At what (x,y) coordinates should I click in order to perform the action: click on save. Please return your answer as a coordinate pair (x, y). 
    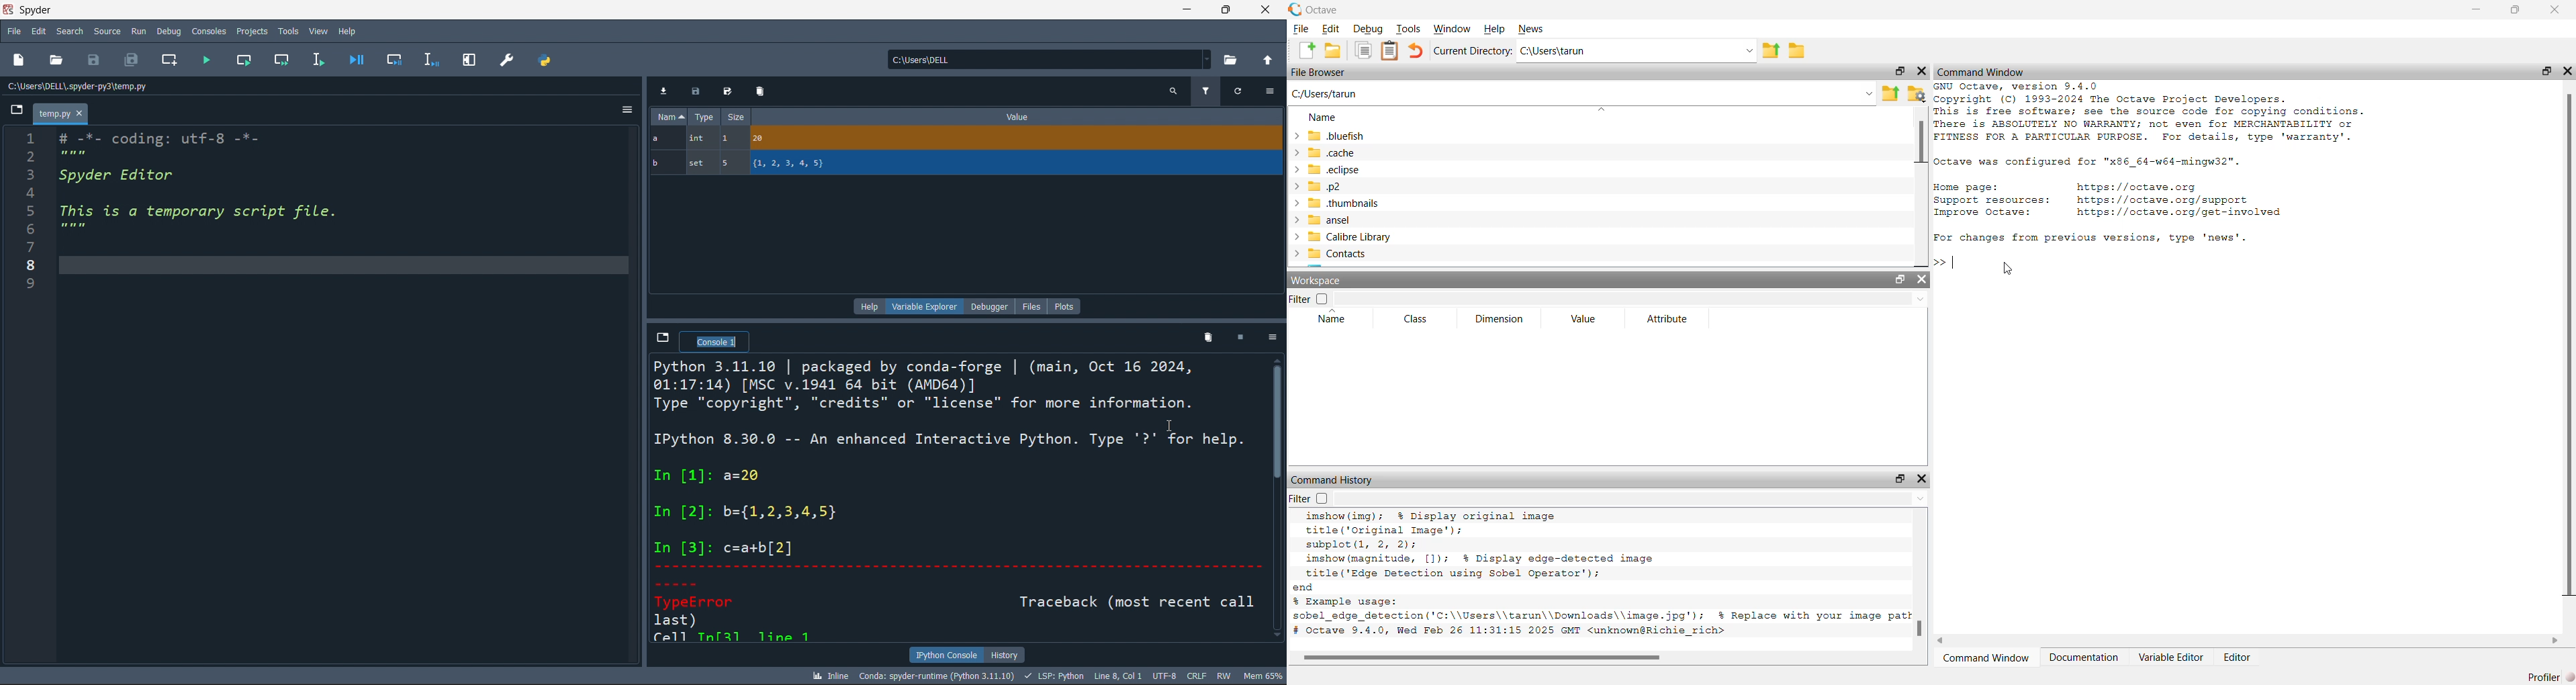
    Looking at the image, I should click on (98, 60).